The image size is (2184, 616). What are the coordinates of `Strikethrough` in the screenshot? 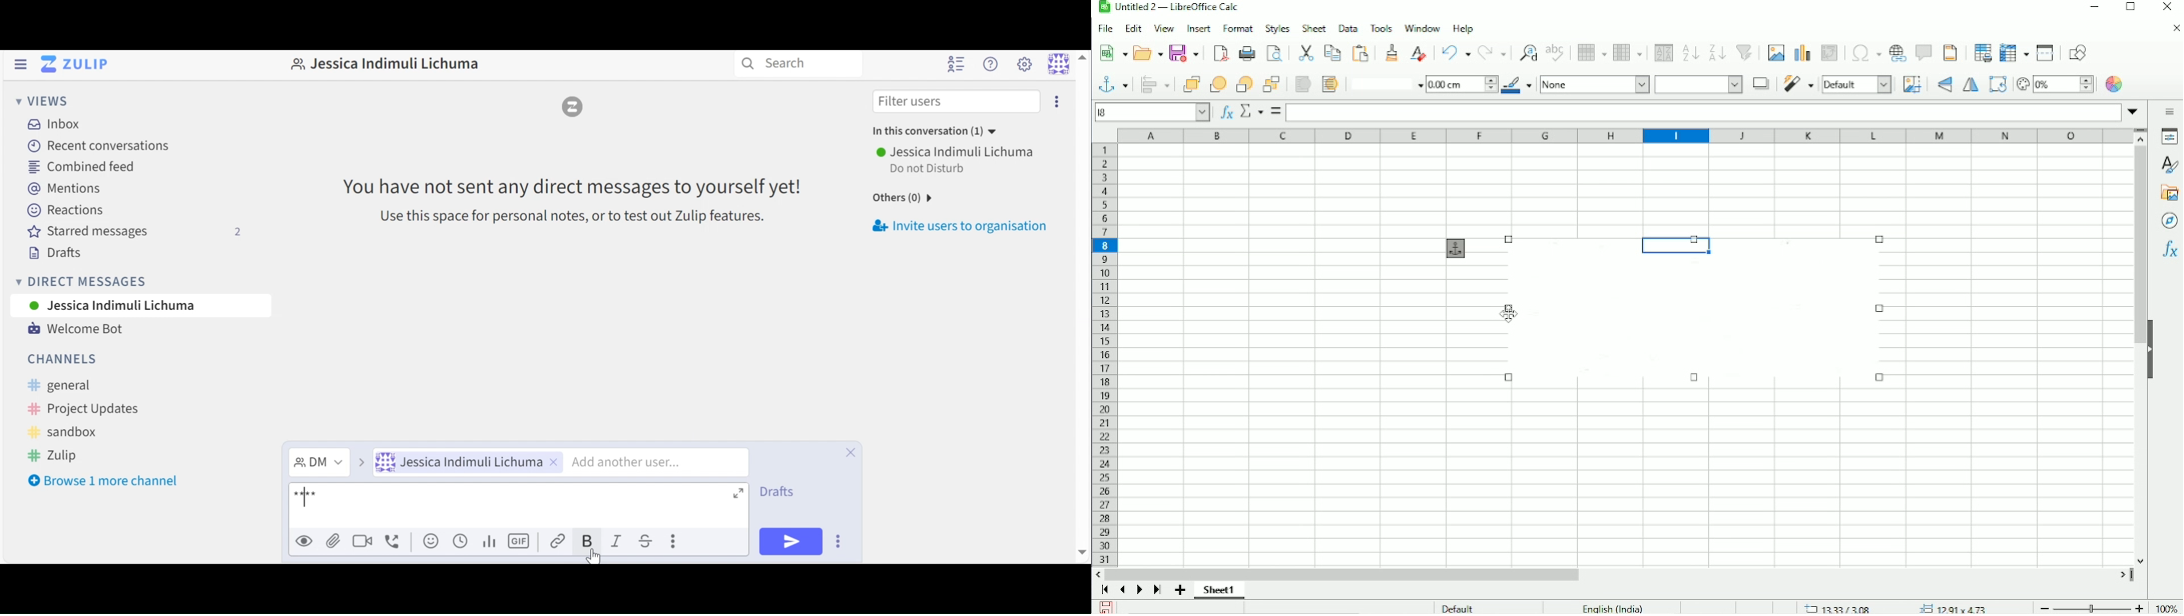 It's located at (650, 541).